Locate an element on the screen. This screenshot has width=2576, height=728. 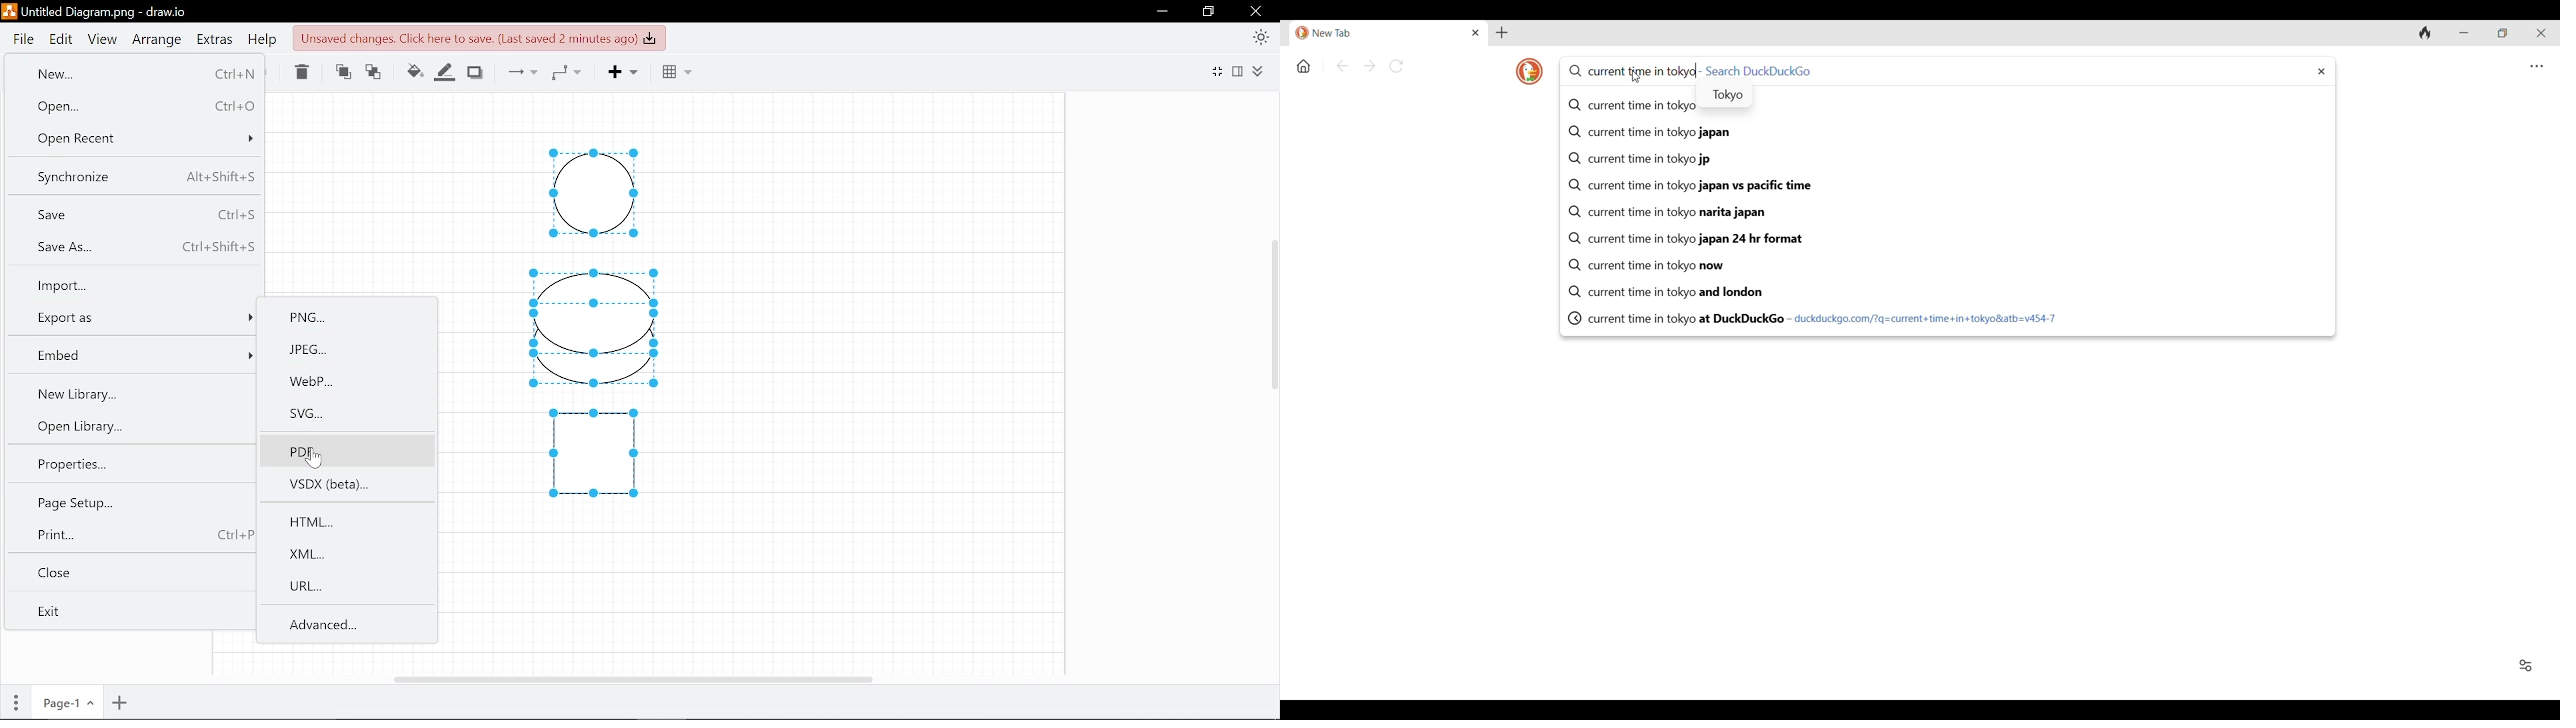
Add page is located at coordinates (120, 703).